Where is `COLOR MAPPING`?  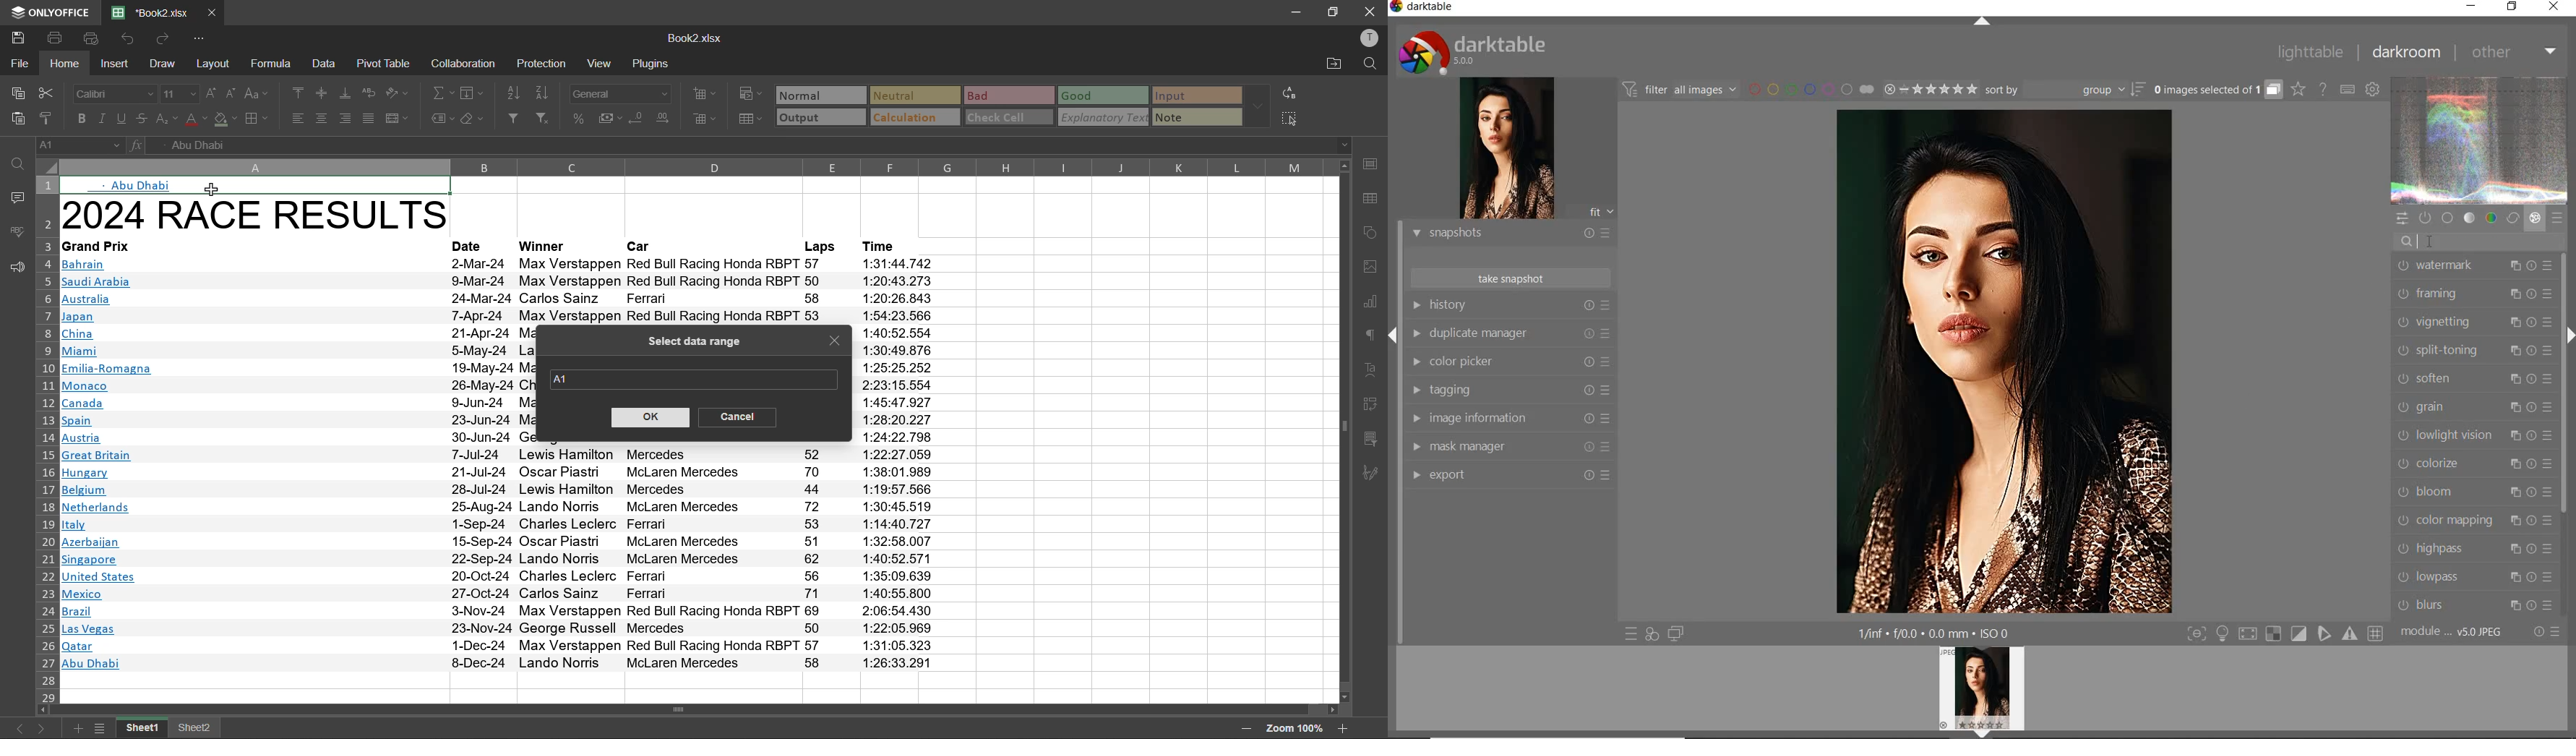 COLOR MAPPING is located at coordinates (2473, 520).